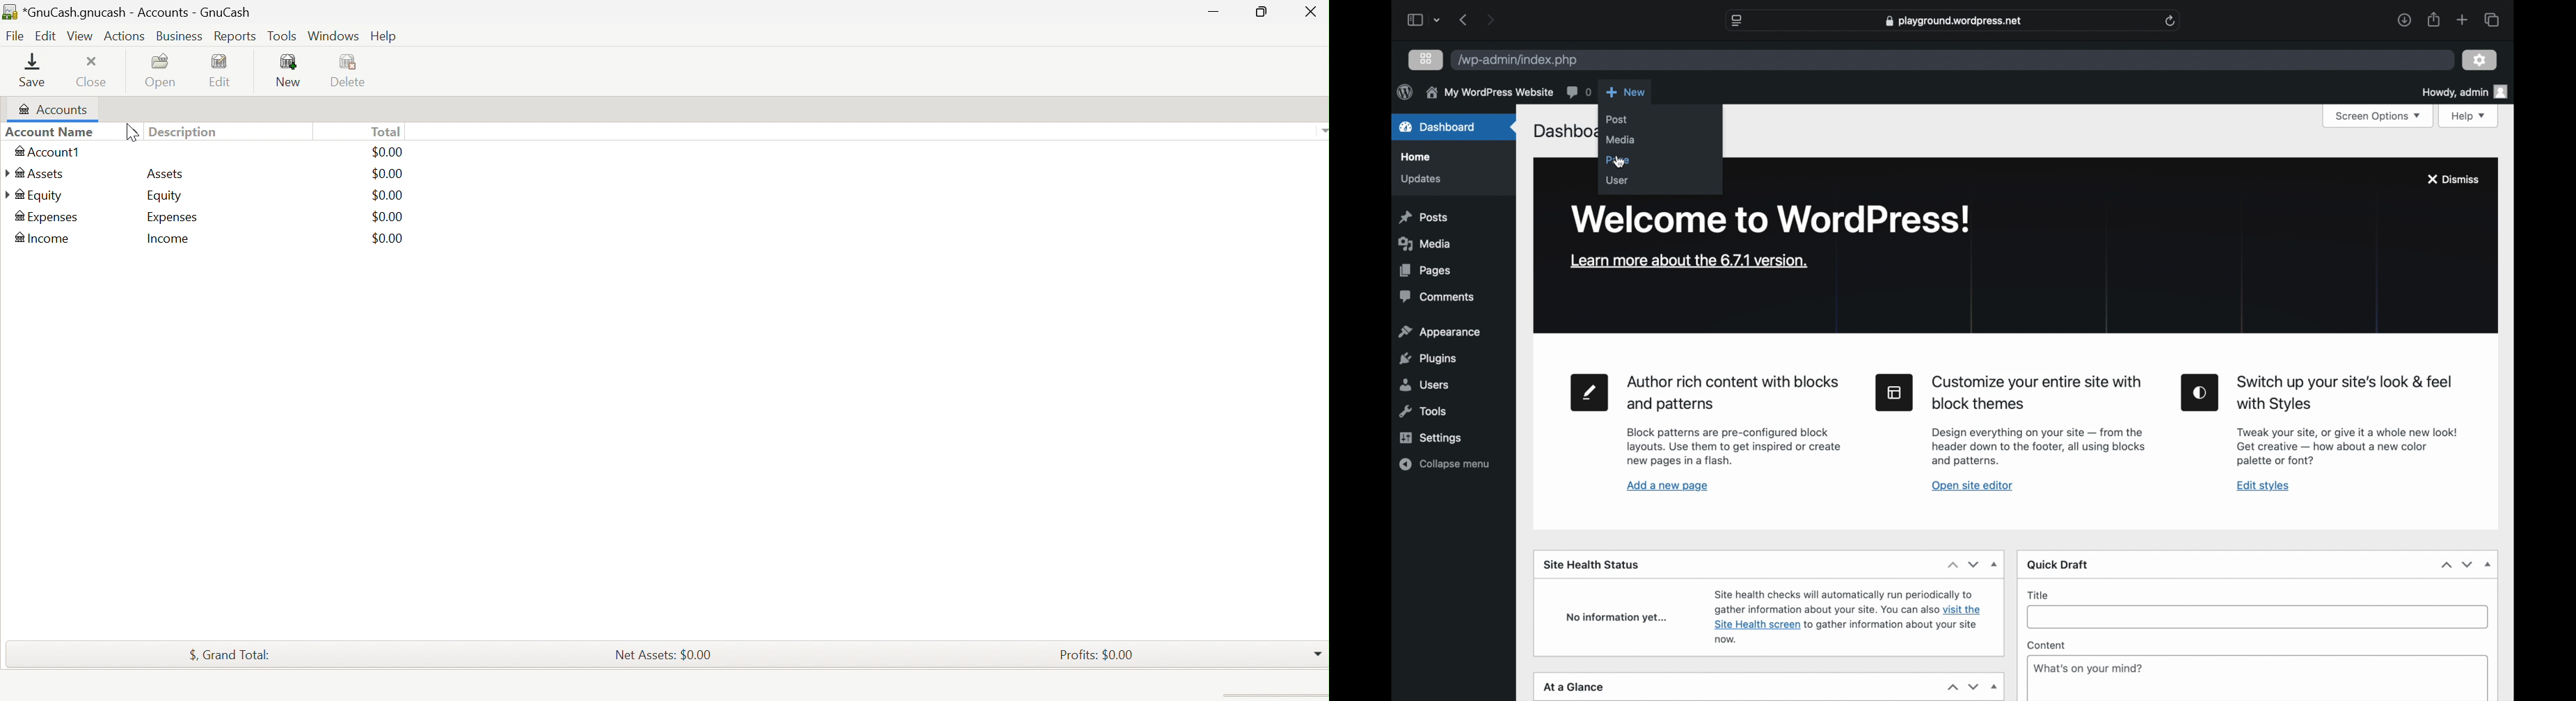 This screenshot has width=2576, height=728. Describe the element at coordinates (1321, 130) in the screenshot. I see `Drop Down` at that location.